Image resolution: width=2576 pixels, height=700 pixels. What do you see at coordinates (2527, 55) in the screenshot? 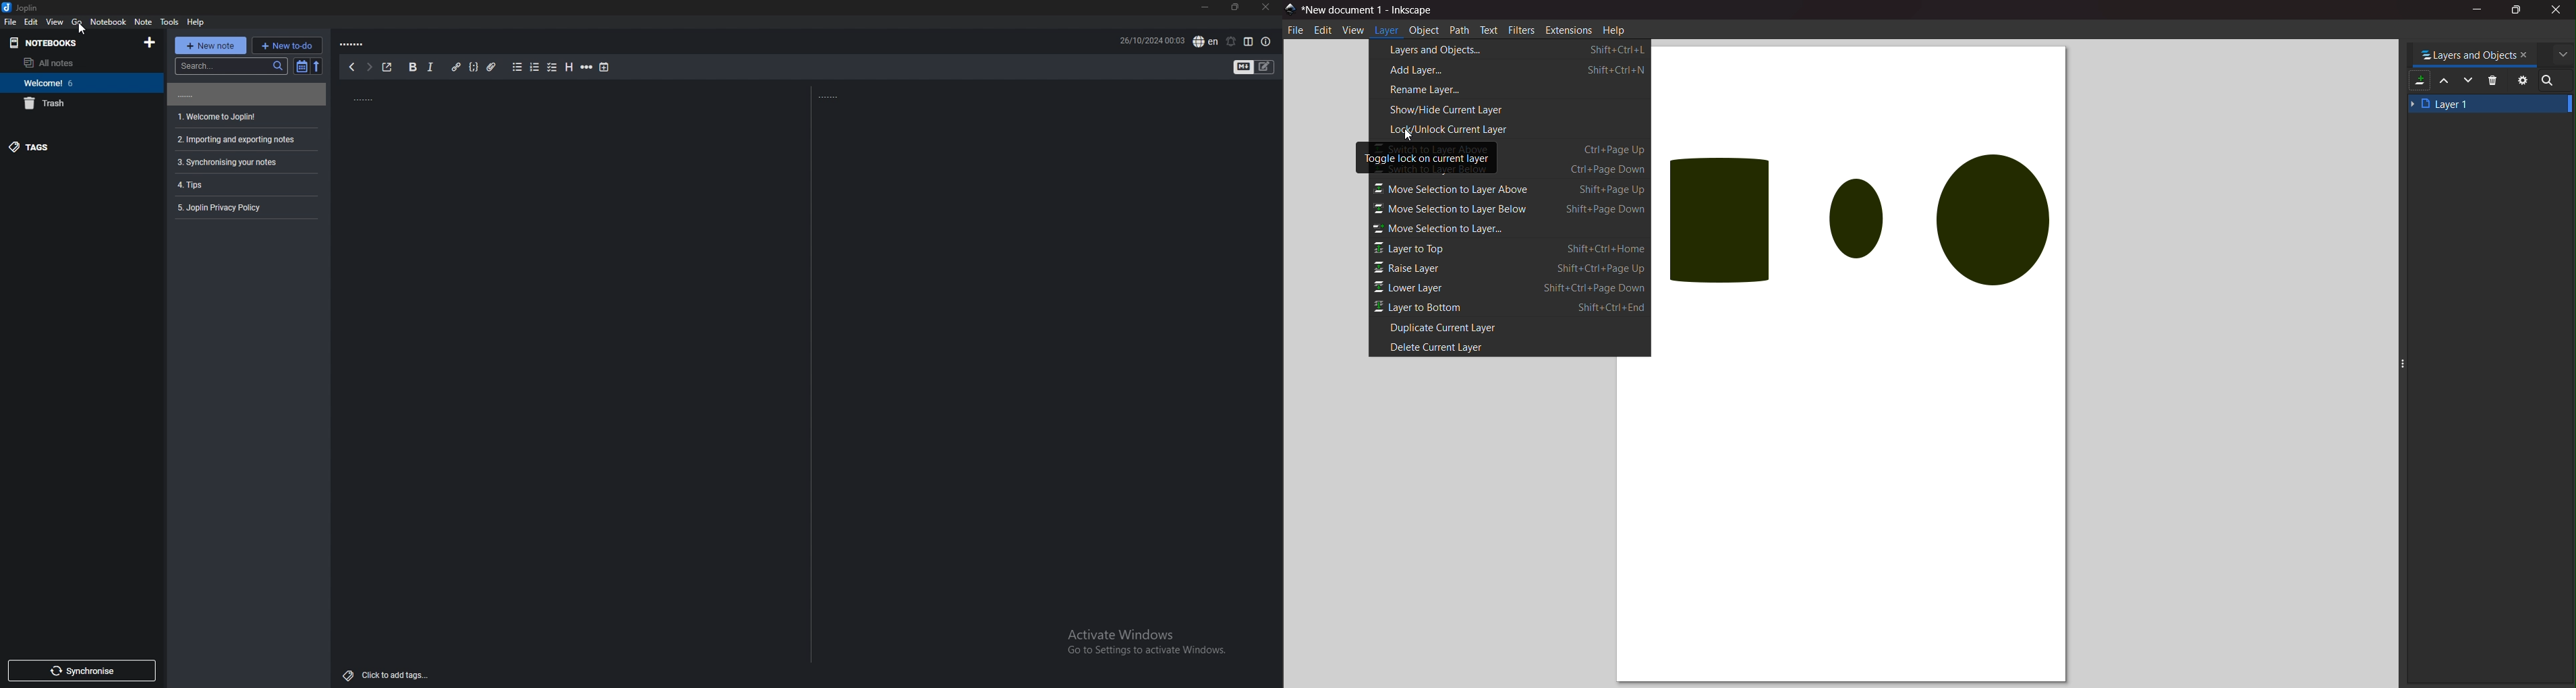
I see `close tab` at bounding box center [2527, 55].